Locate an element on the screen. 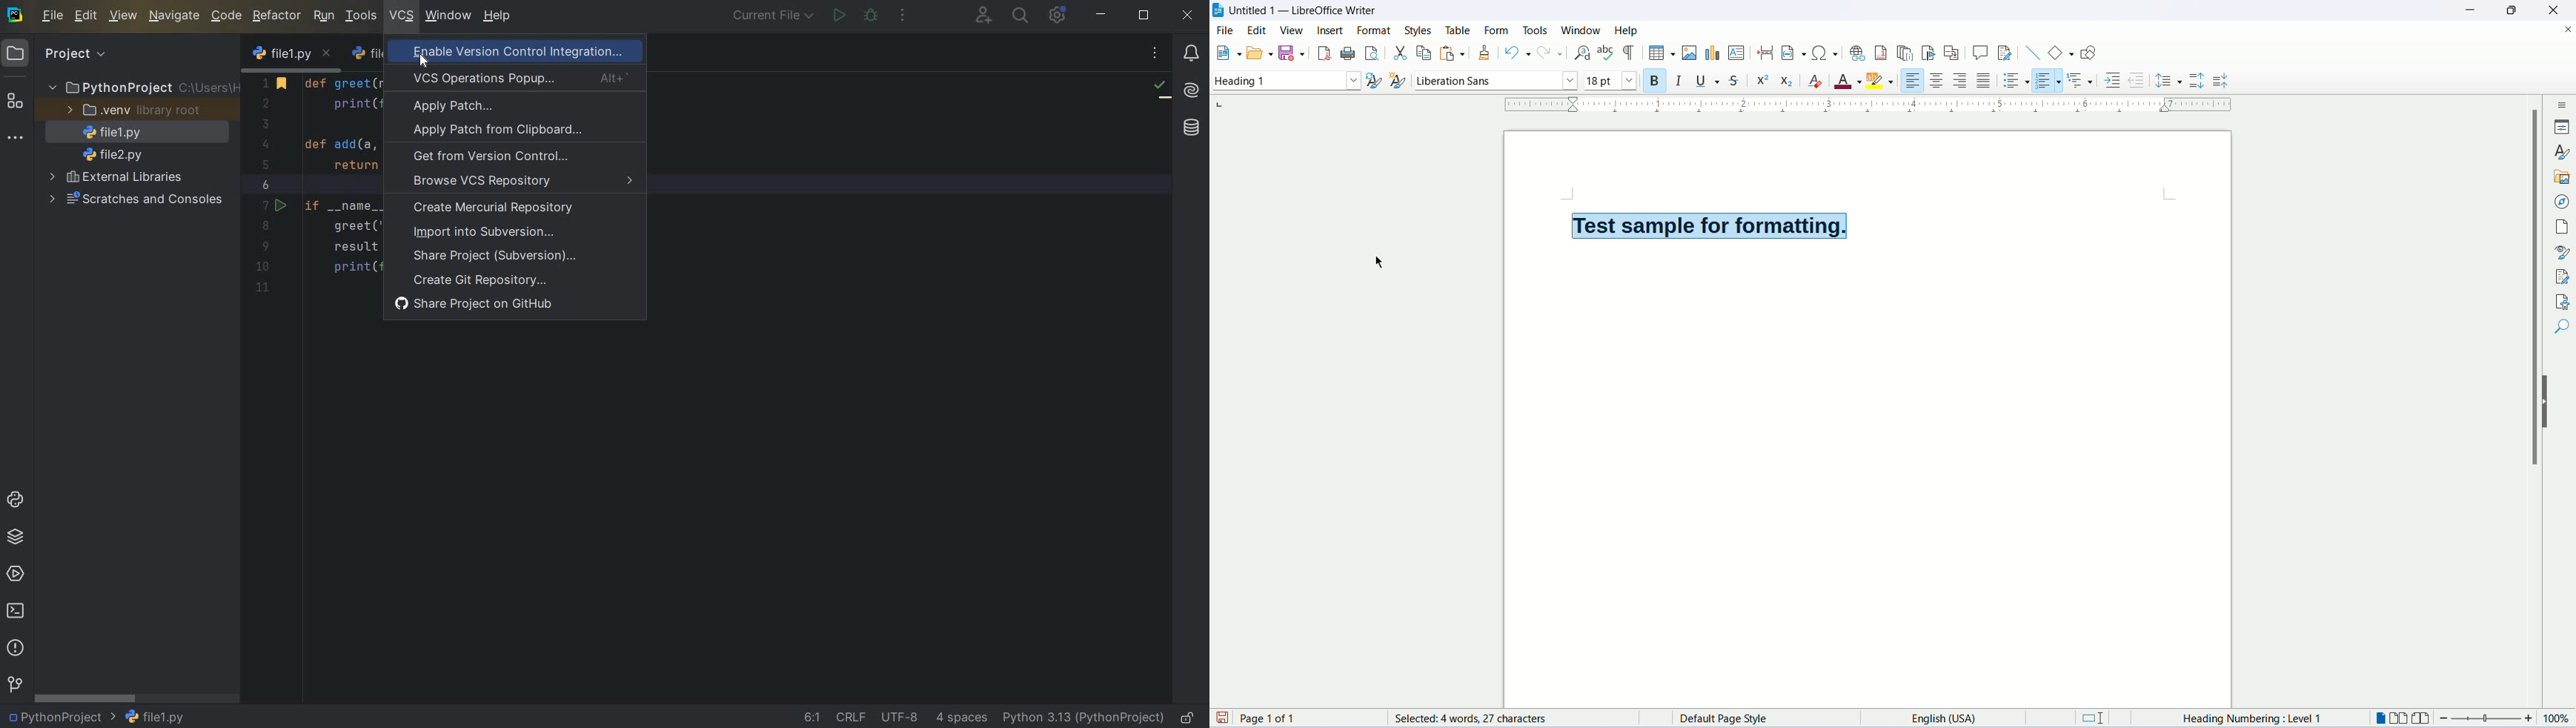 This screenshot has width=2576, height=728. font color is located at coordinates (1849, 82).